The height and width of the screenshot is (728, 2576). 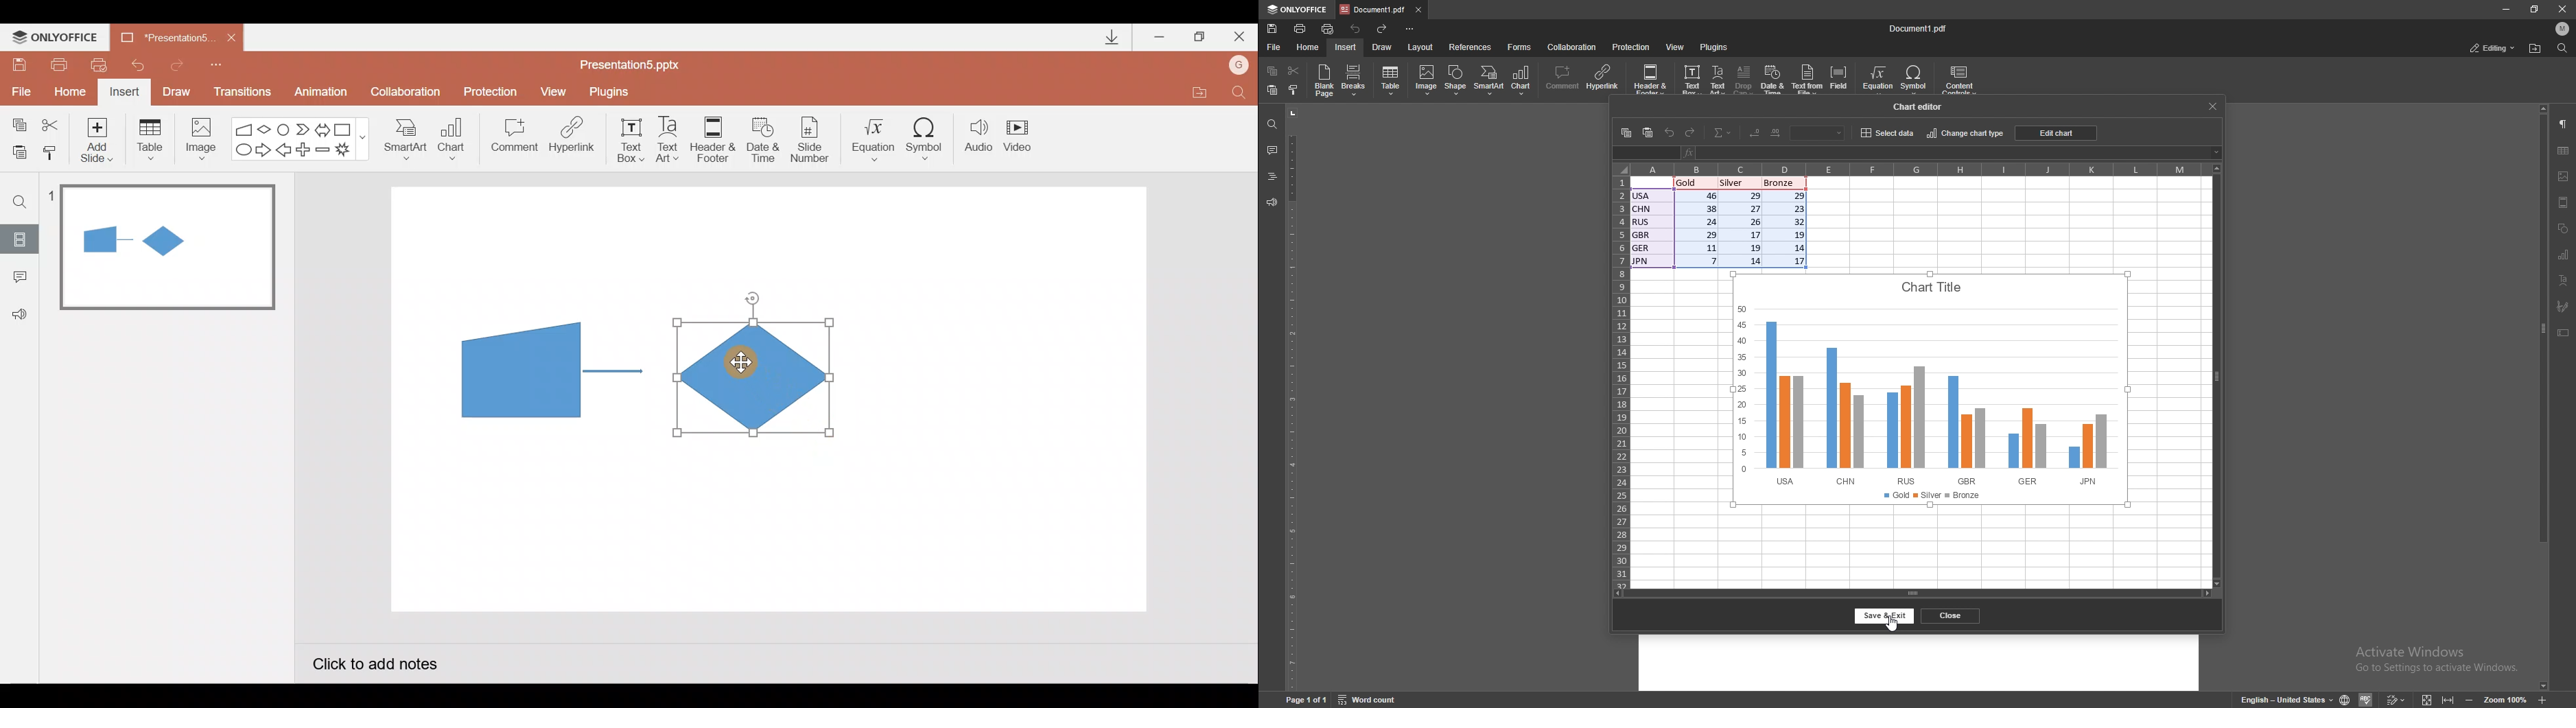 I want to click on English-United States, so click(x=2307, y=699).